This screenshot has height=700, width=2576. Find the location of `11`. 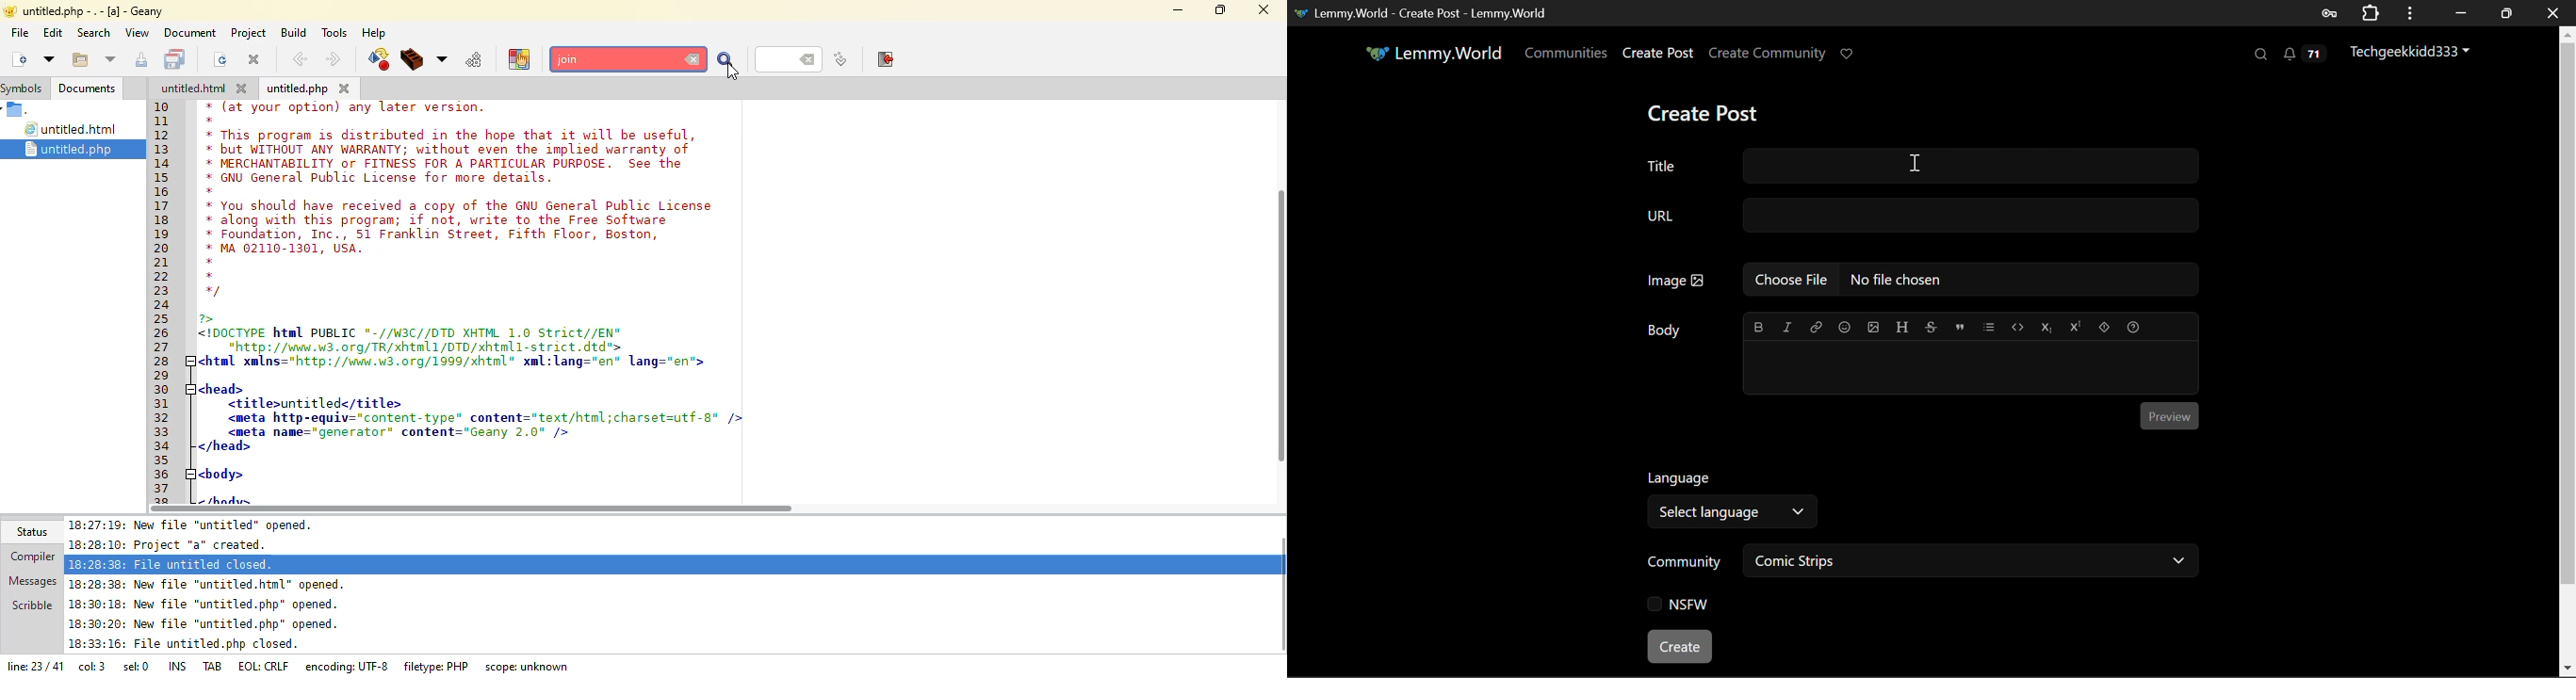

11 is located at coordinates (163, 123).